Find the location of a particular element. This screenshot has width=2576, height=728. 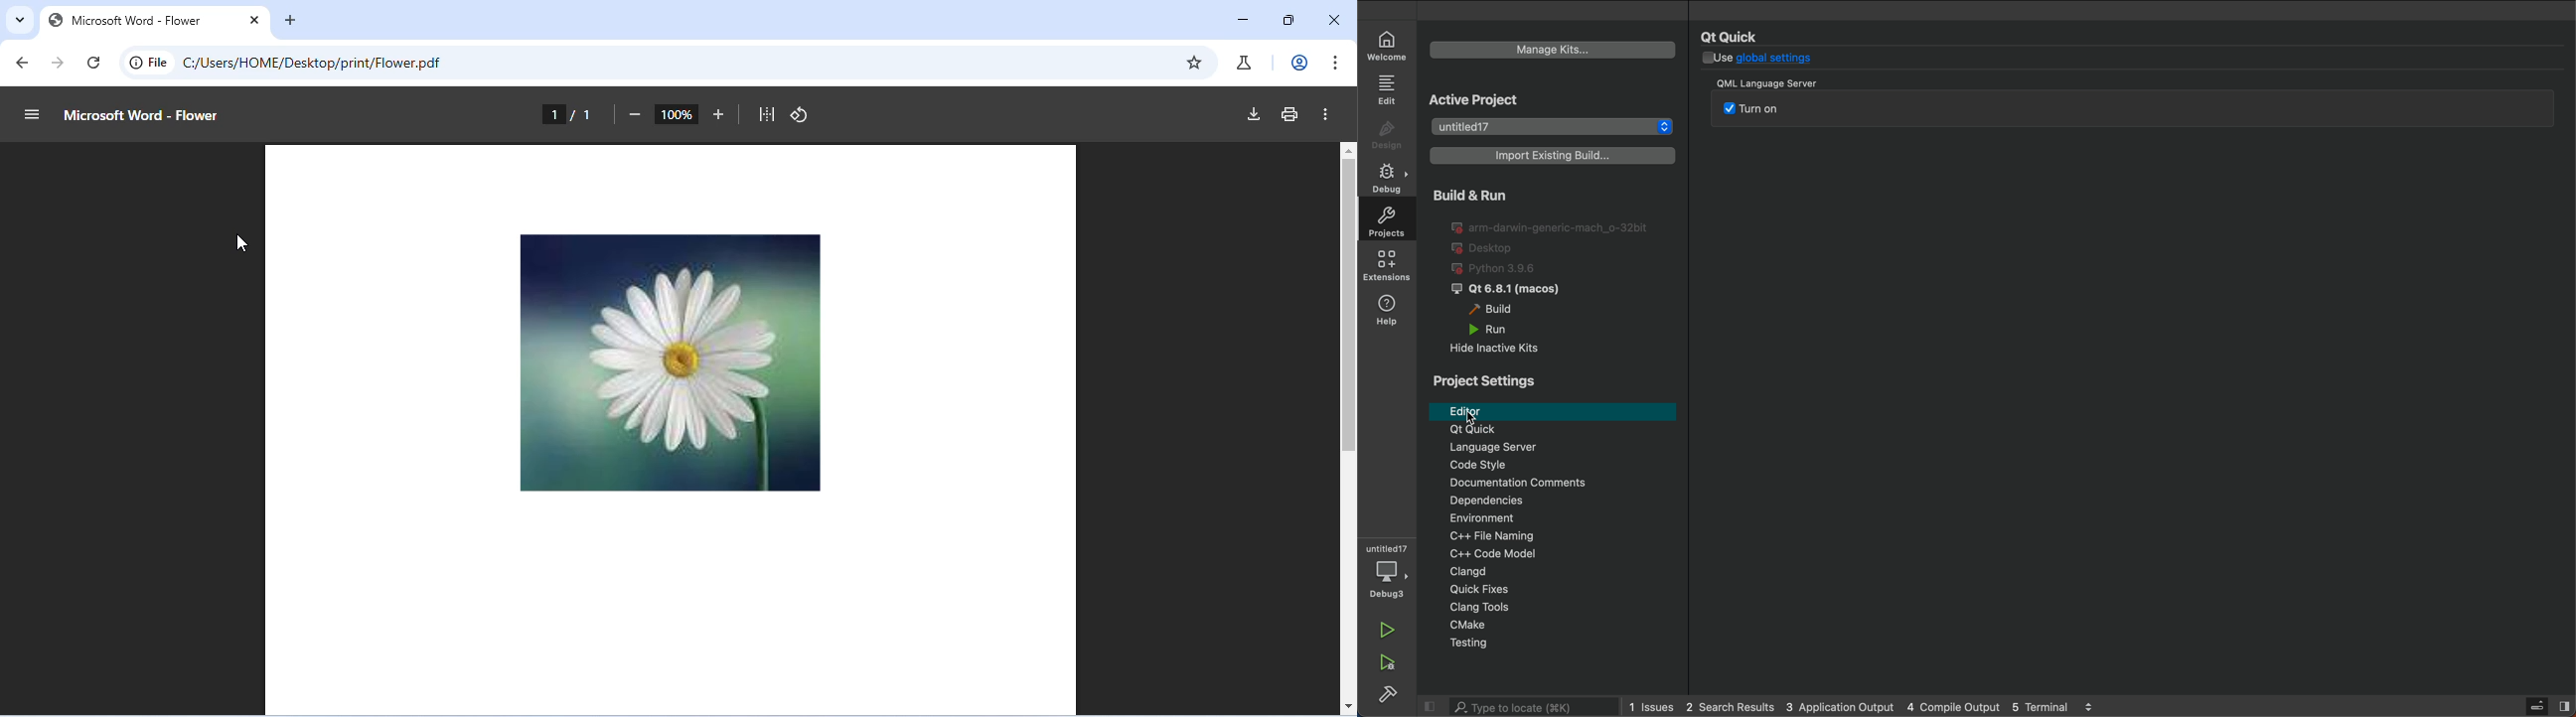

projects is located at coordinates (1384, 219).